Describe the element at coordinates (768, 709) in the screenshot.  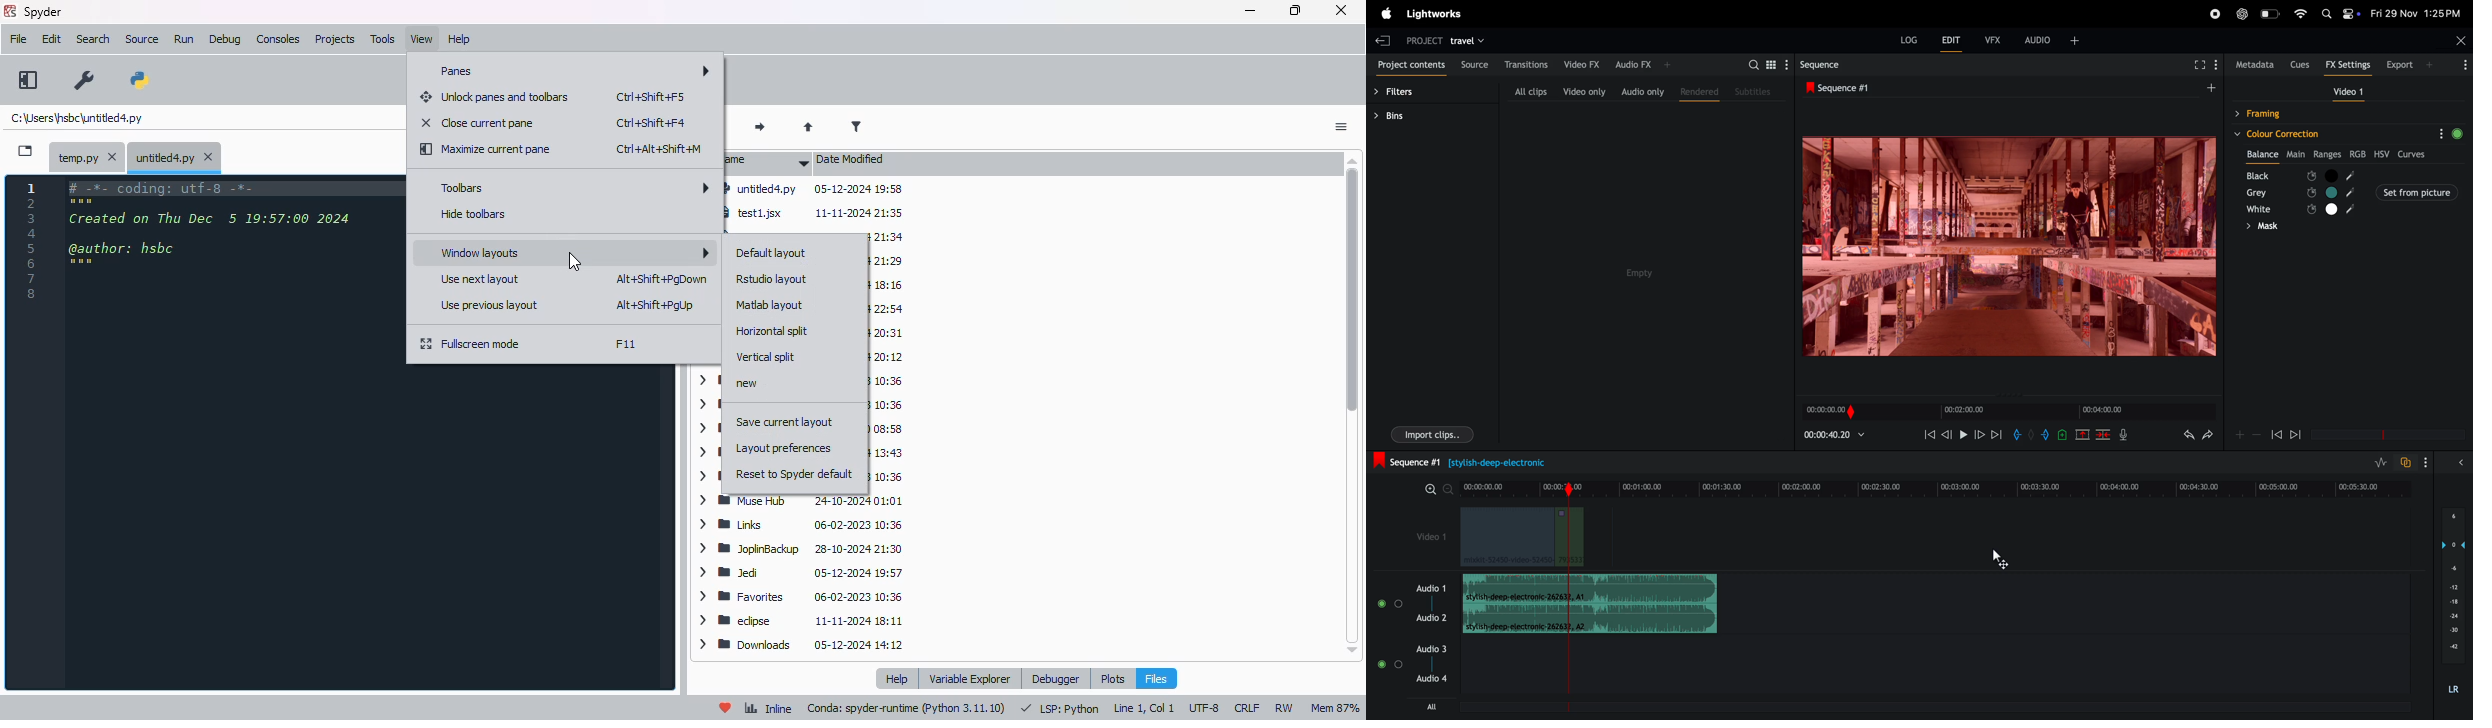
I see `inline` at that location.